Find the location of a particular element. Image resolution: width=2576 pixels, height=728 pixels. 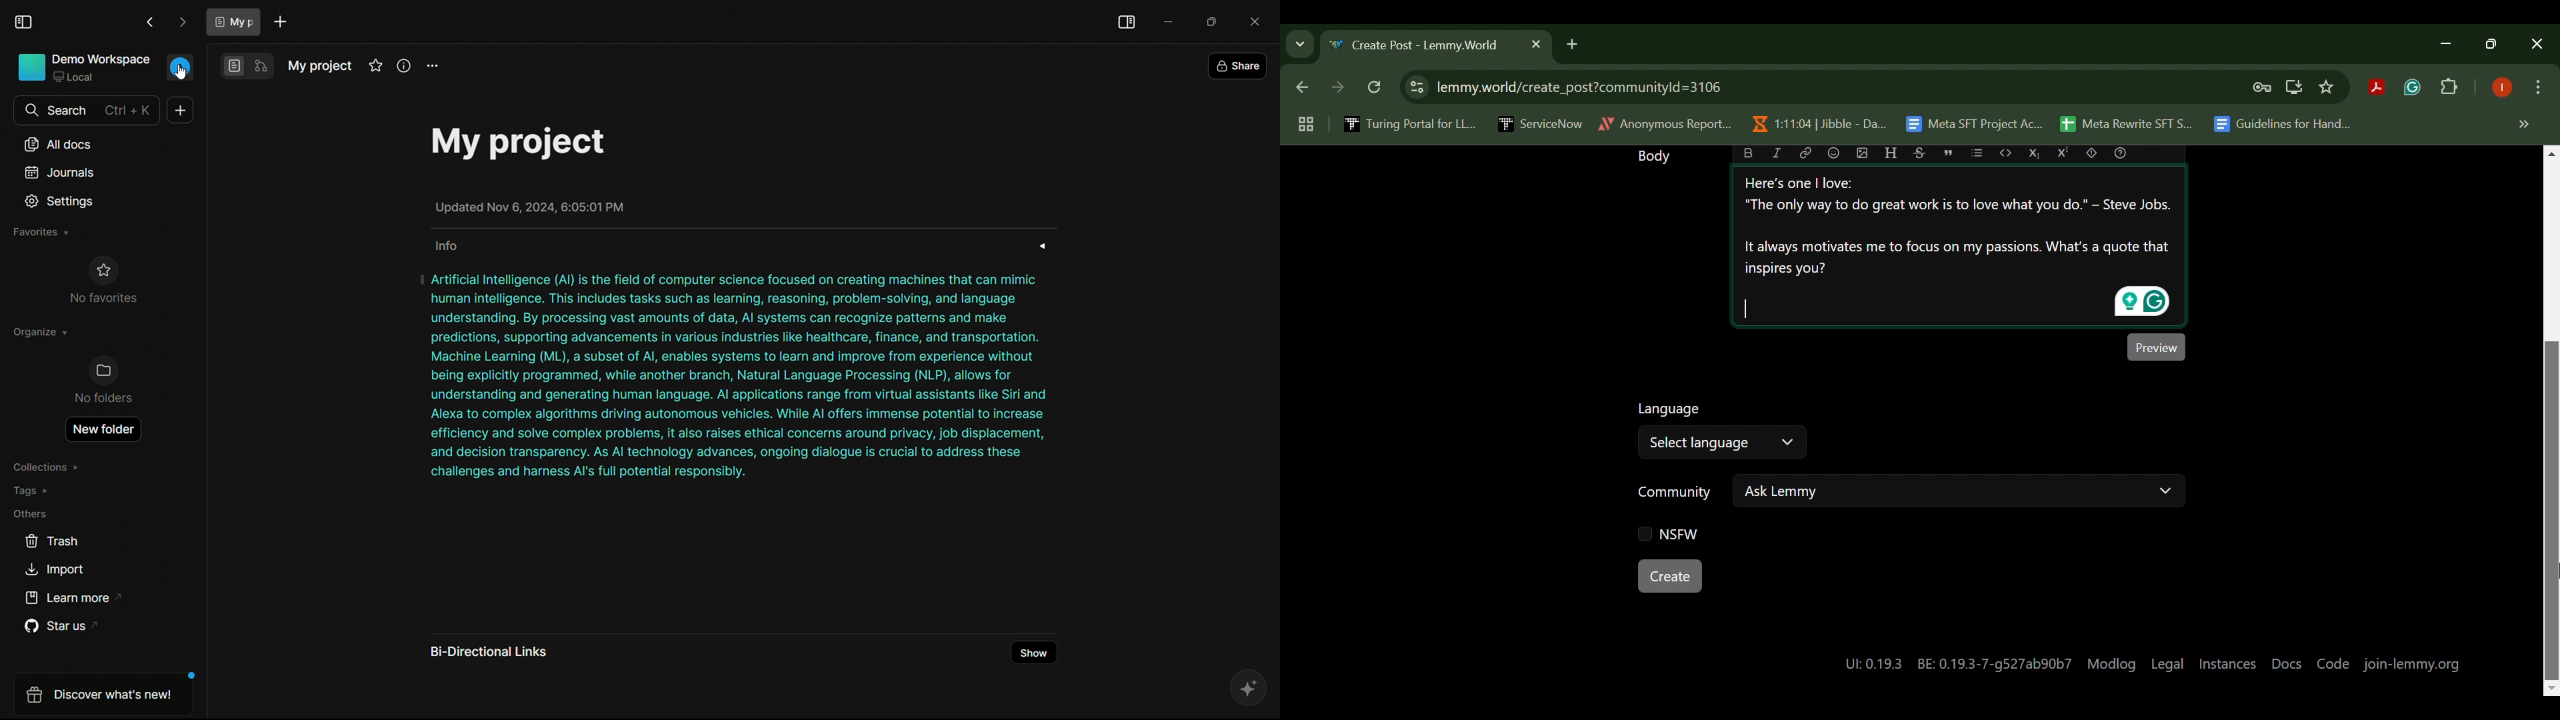

lemmy.world/create_post?communityld=3106 is located at coordinates (1575, 85).